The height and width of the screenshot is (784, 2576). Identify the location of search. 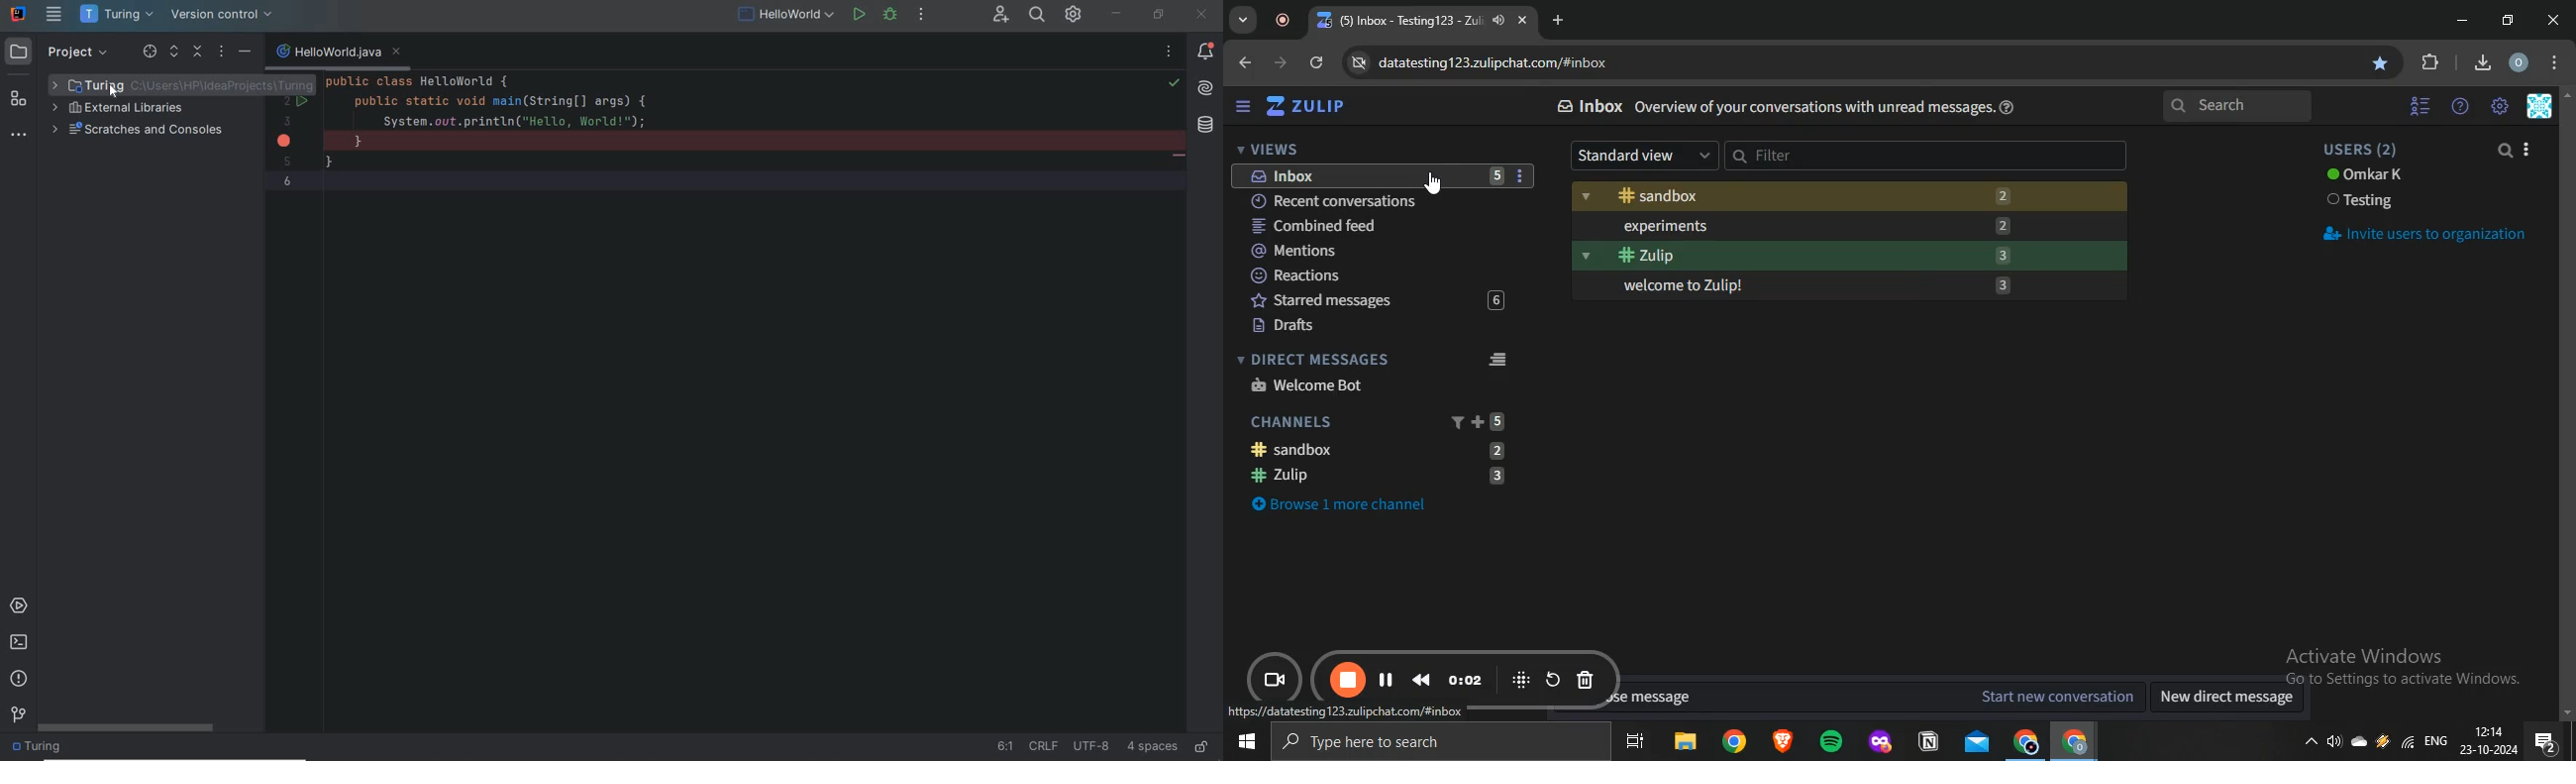
(2239, 107).